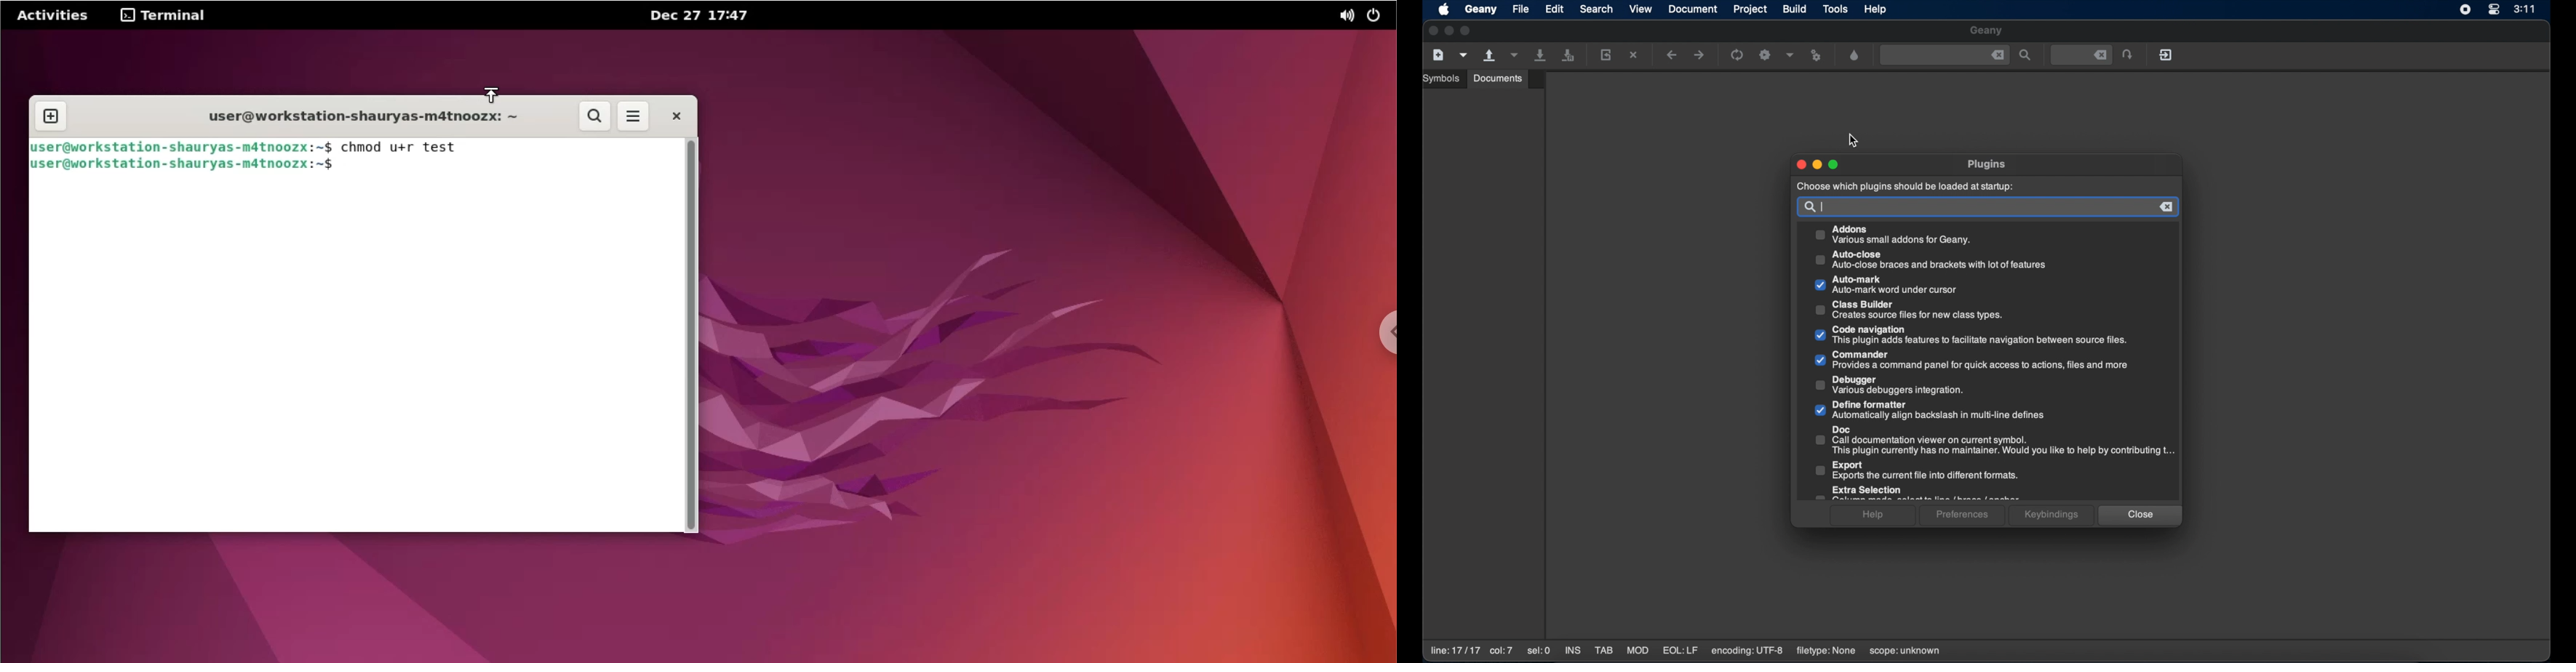 The width and height of the screenshot is (2576, 672). I want to click on search button, so click(597, 117).